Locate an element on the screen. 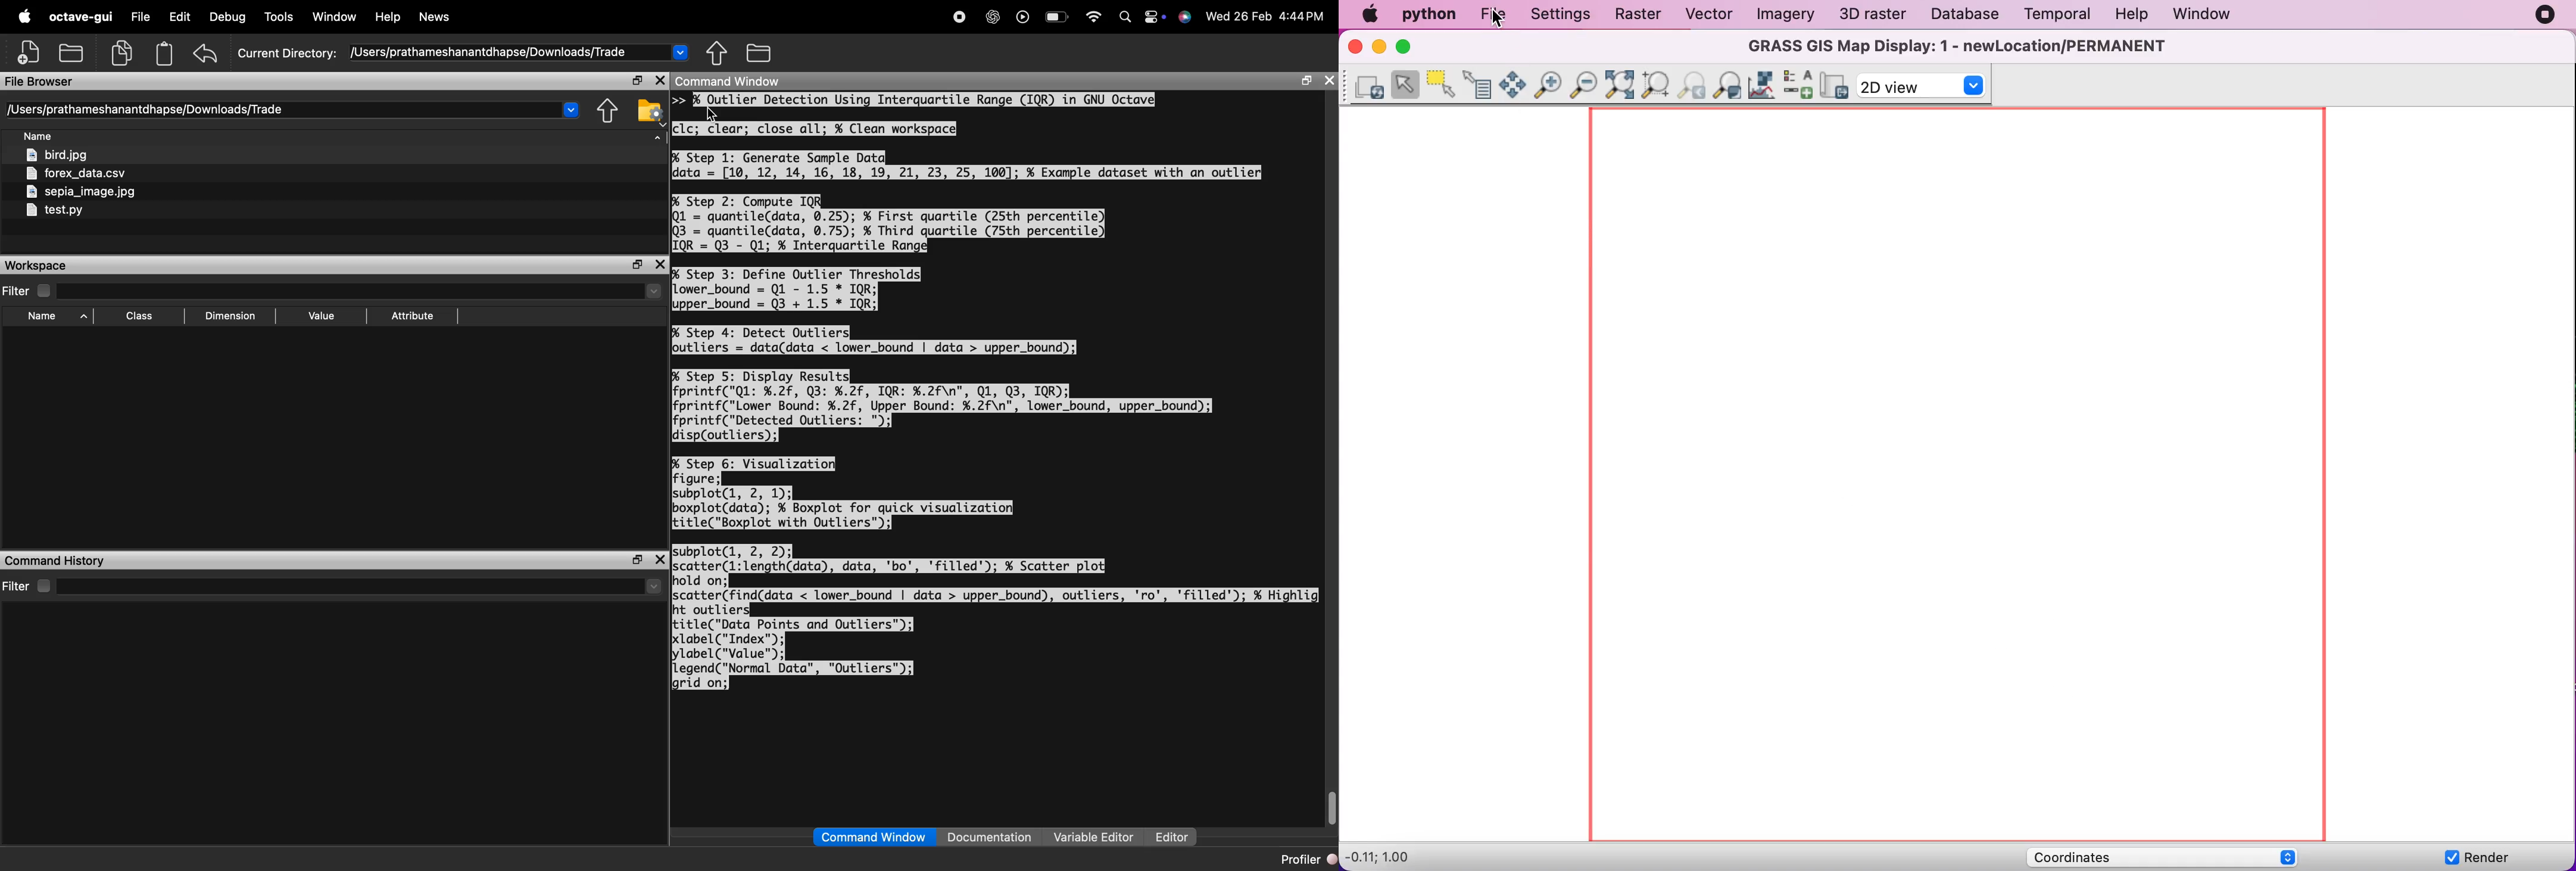 Image resolution: width=2576 pixels, height=896 pixels. % Step 4: Detect Outliers
outliers = data(data < lower_bound | data > upper_bound); is located at coordinates (875, 340).